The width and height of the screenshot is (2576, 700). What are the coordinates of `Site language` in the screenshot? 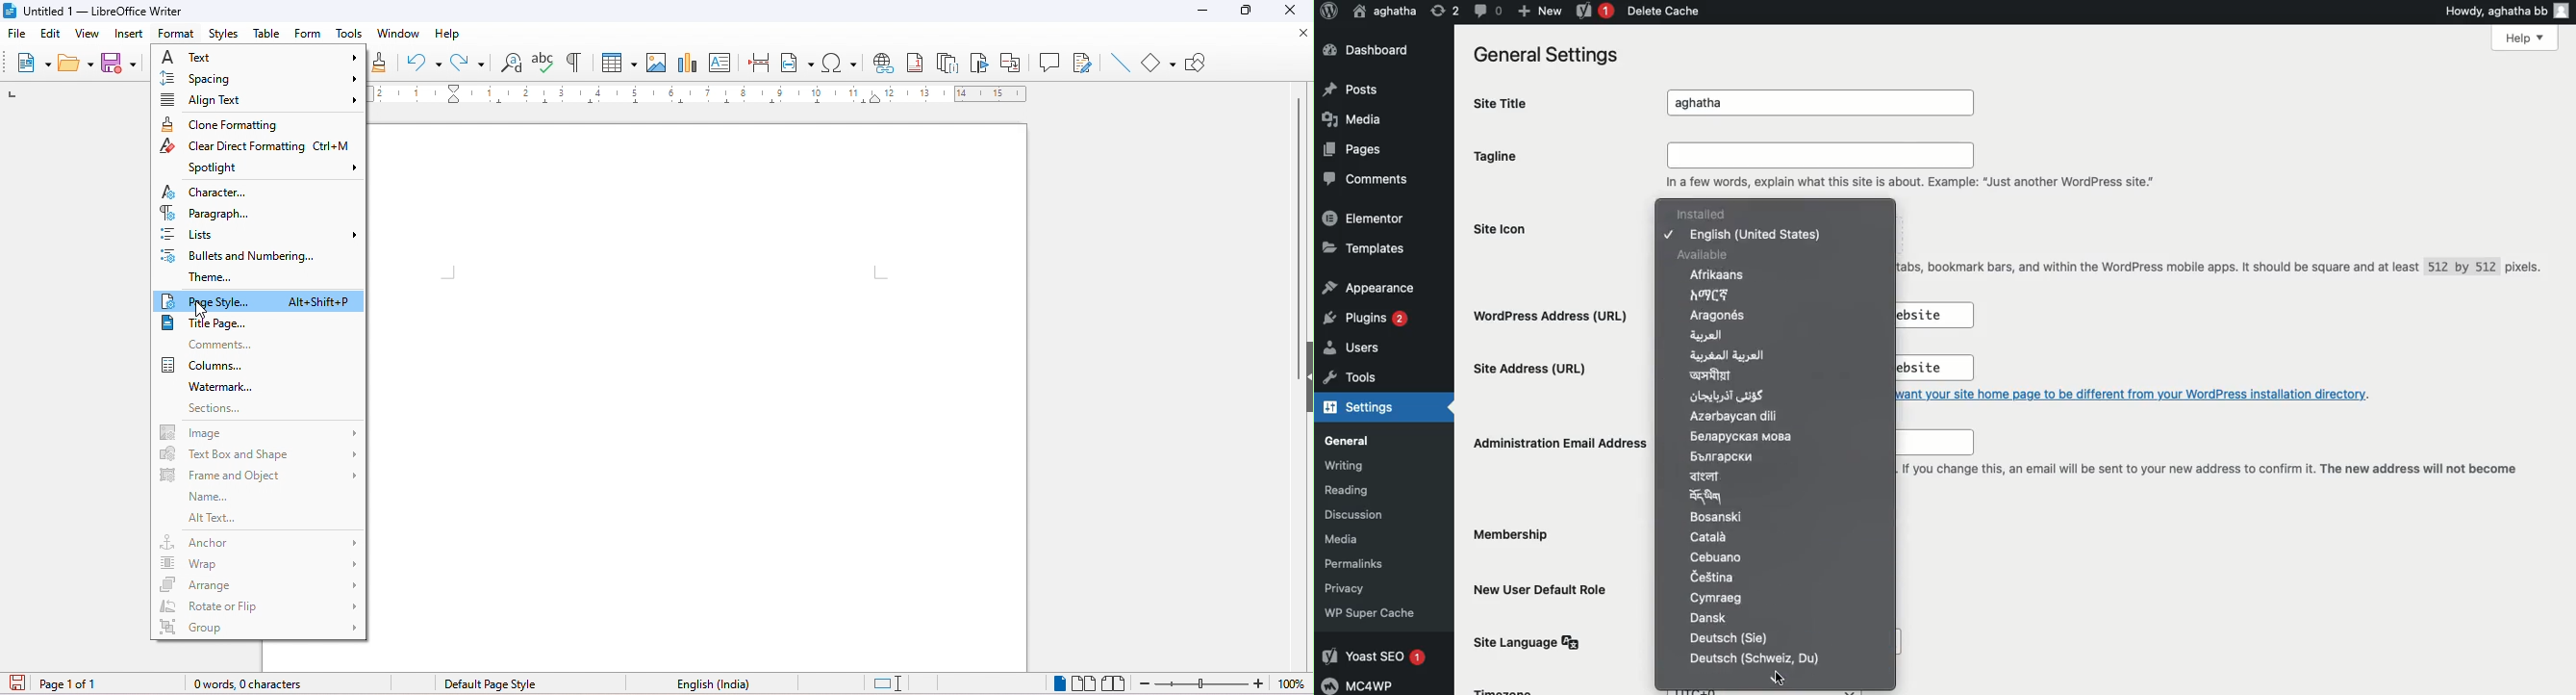 It's located at (1532, 641).